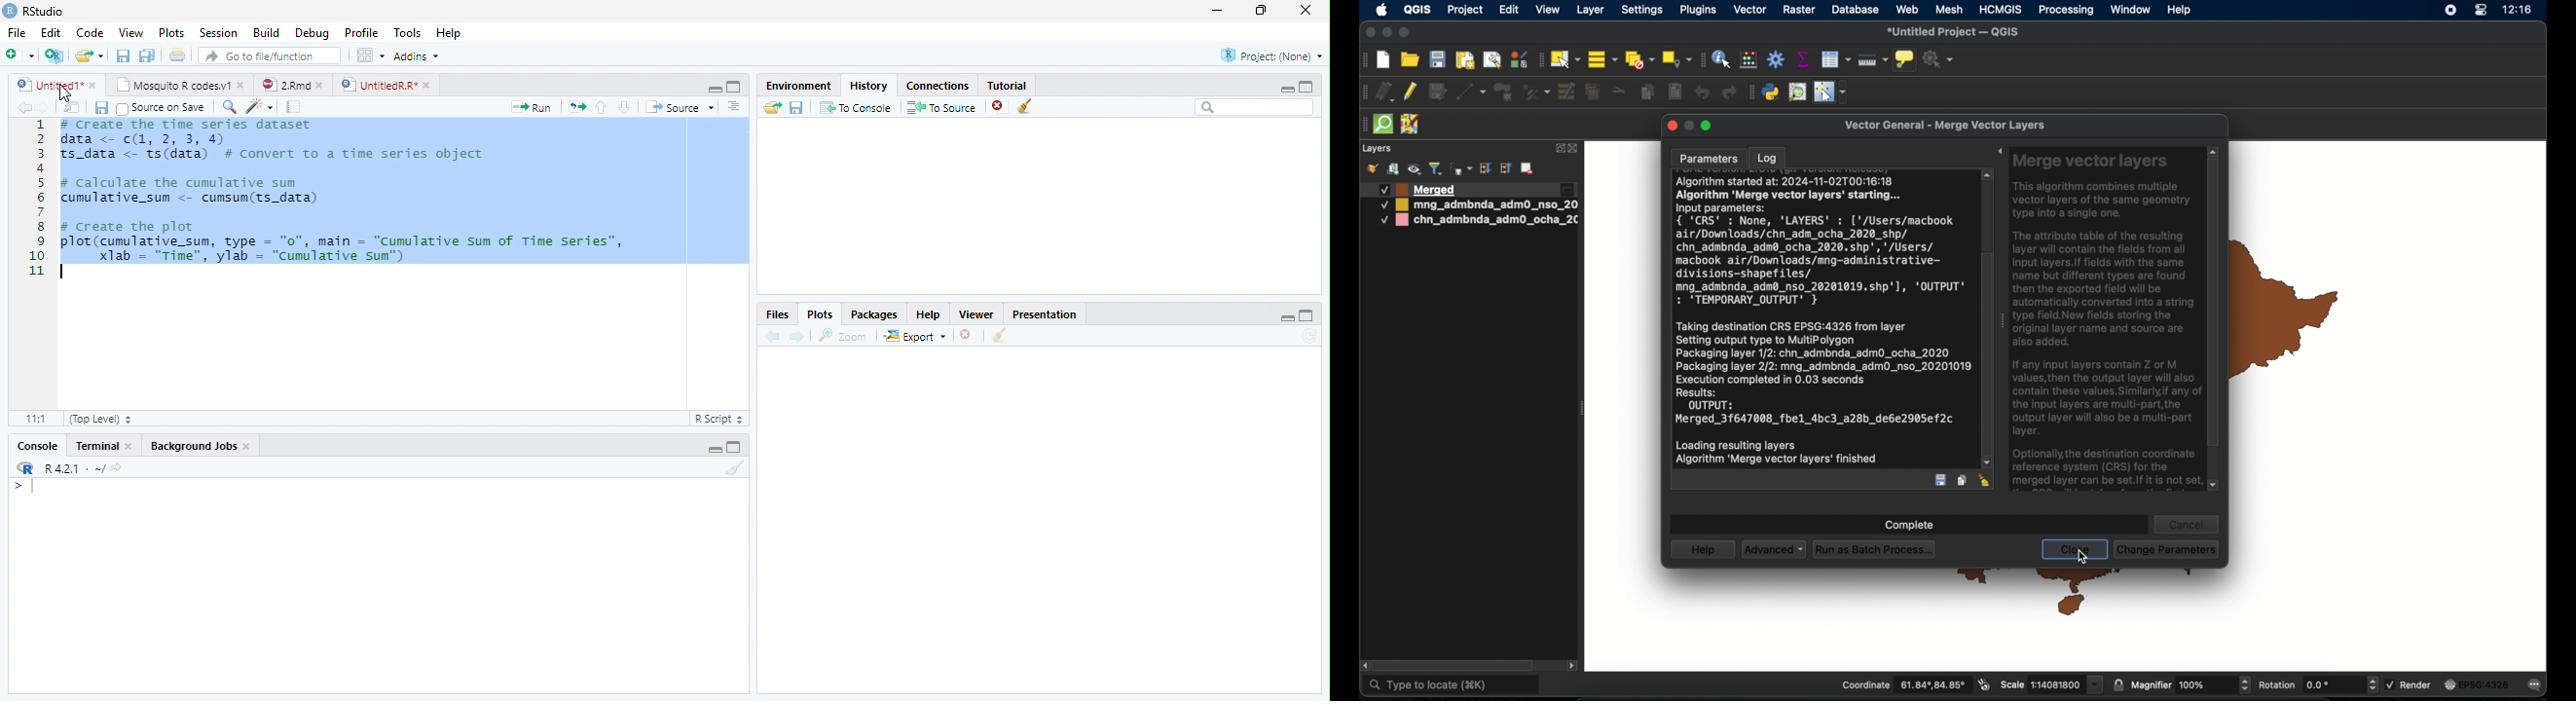 Image resolution: width=2576 pixels, height=728 pixels. I want to click on Search, so click(1253, 108).